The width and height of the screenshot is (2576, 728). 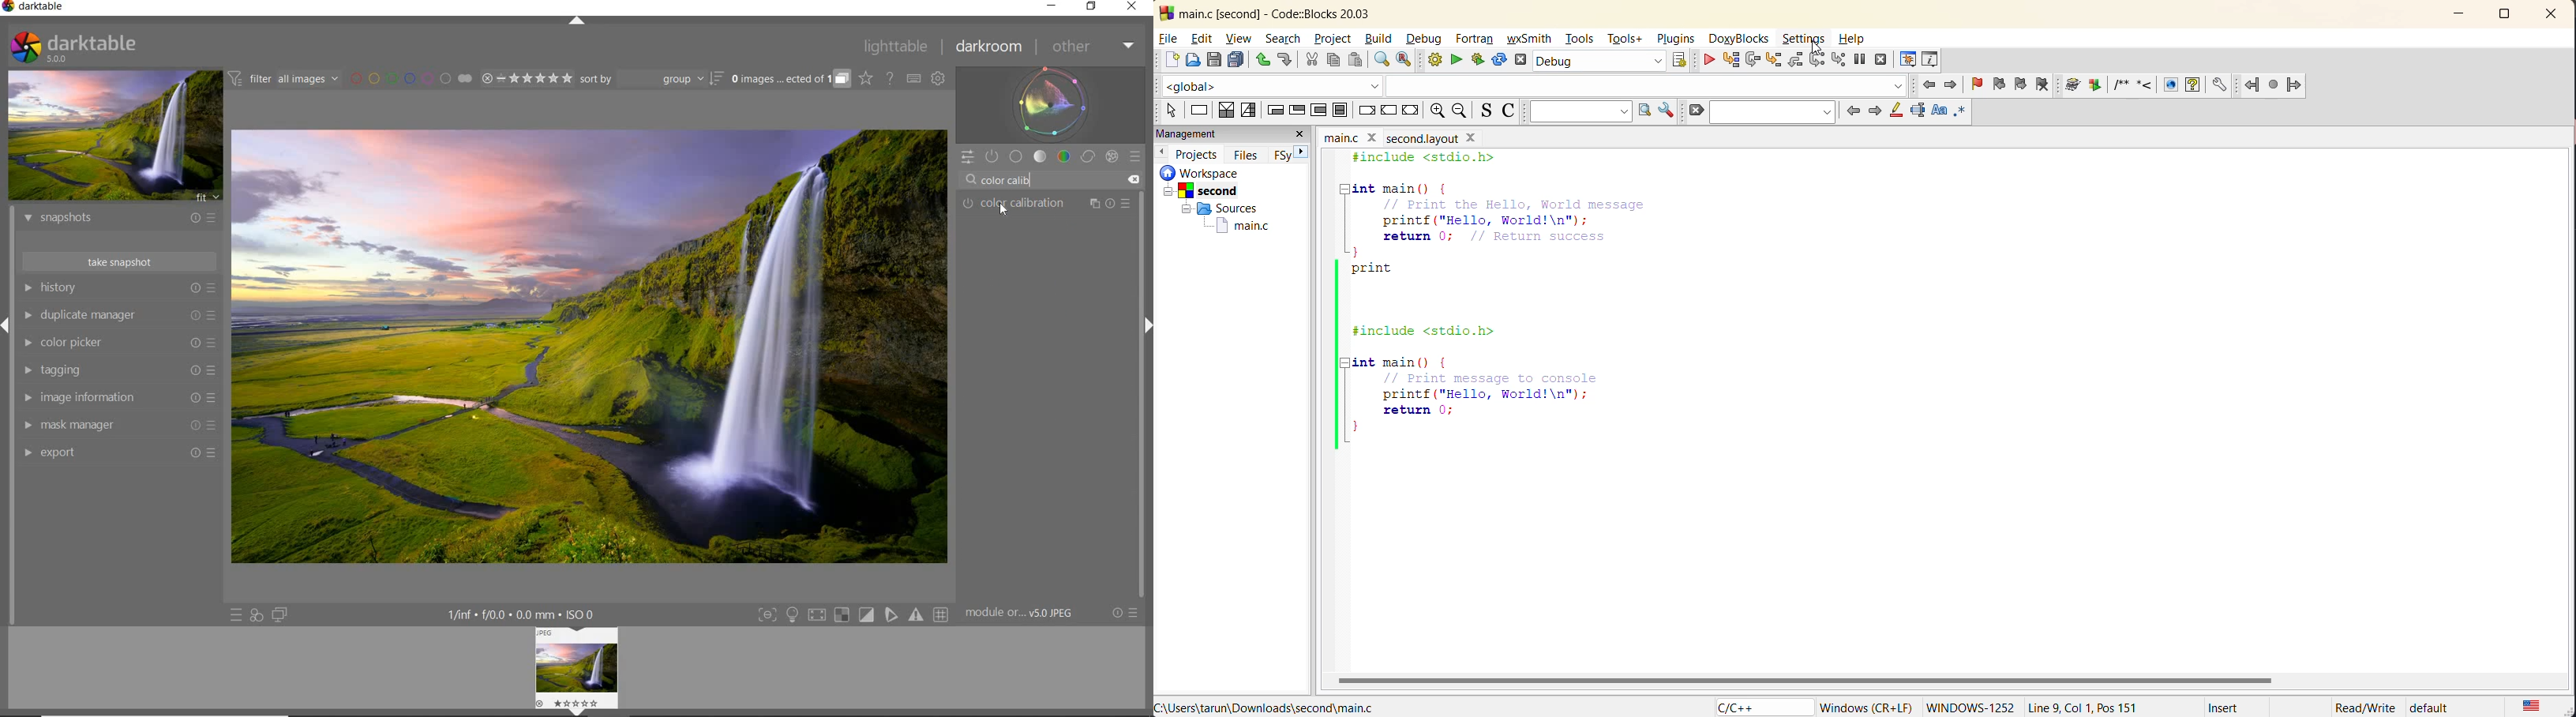 What do you see at coordinates (1111, 156) in the screenshot?
I see `effect` at bounding box center [1111, 156].